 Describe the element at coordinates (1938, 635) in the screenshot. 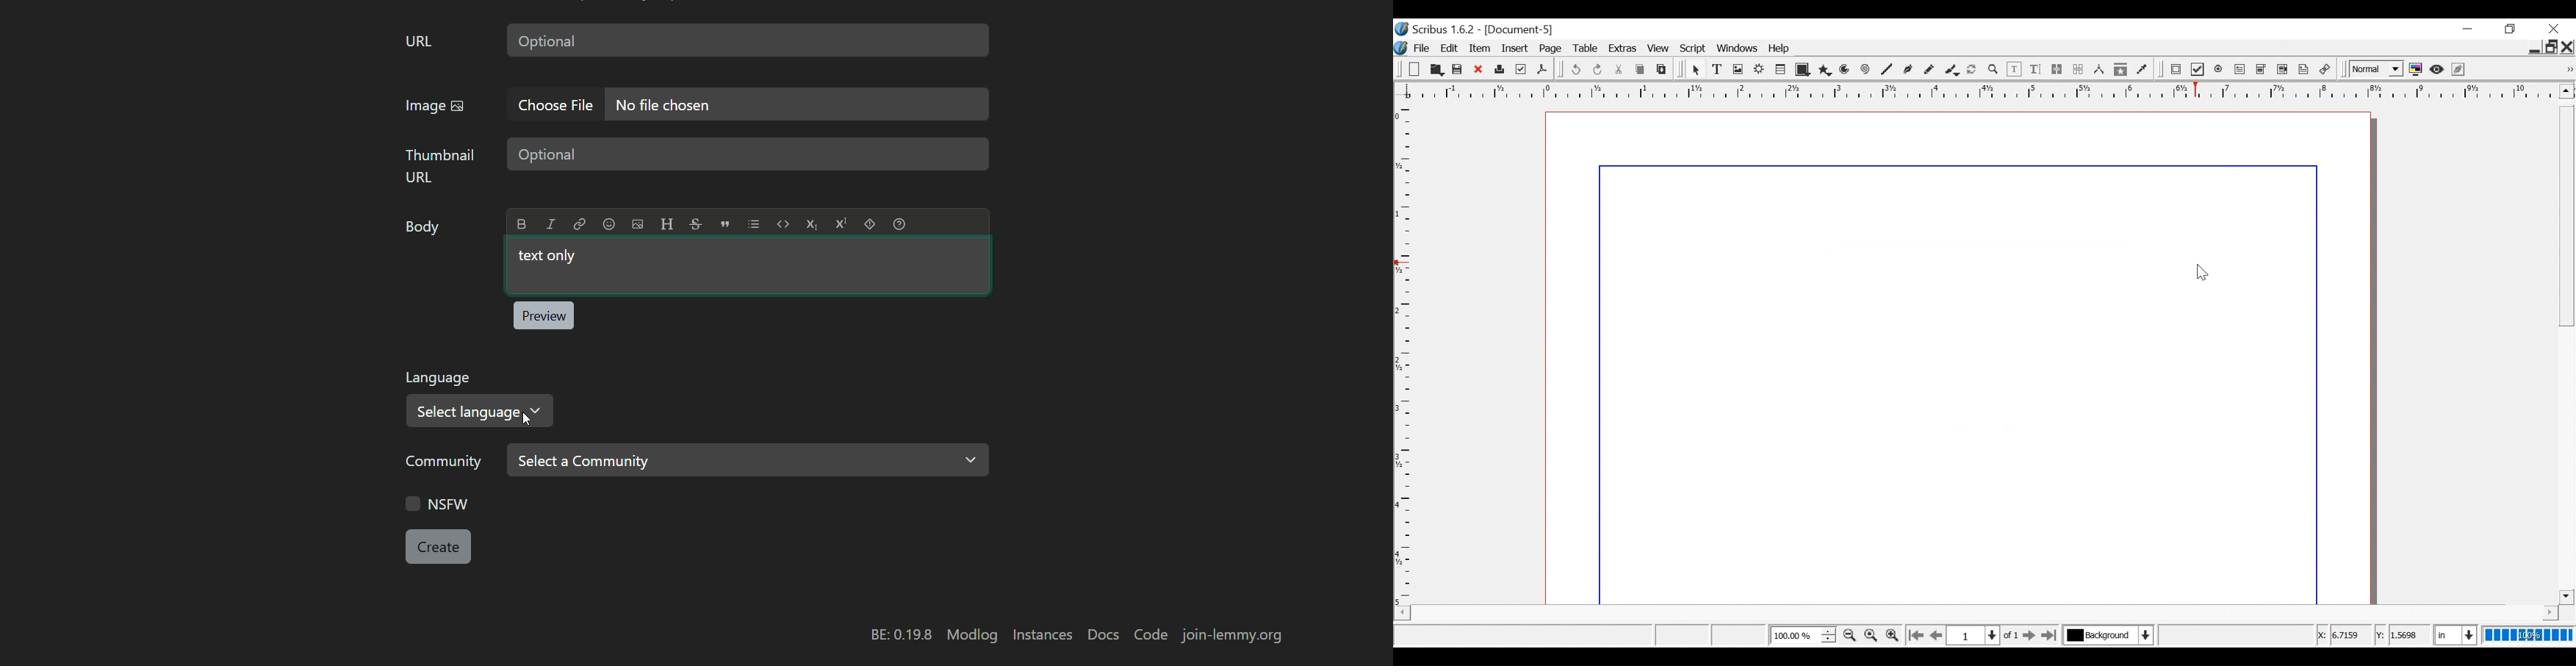

I see `Go to the previous page` at that location.